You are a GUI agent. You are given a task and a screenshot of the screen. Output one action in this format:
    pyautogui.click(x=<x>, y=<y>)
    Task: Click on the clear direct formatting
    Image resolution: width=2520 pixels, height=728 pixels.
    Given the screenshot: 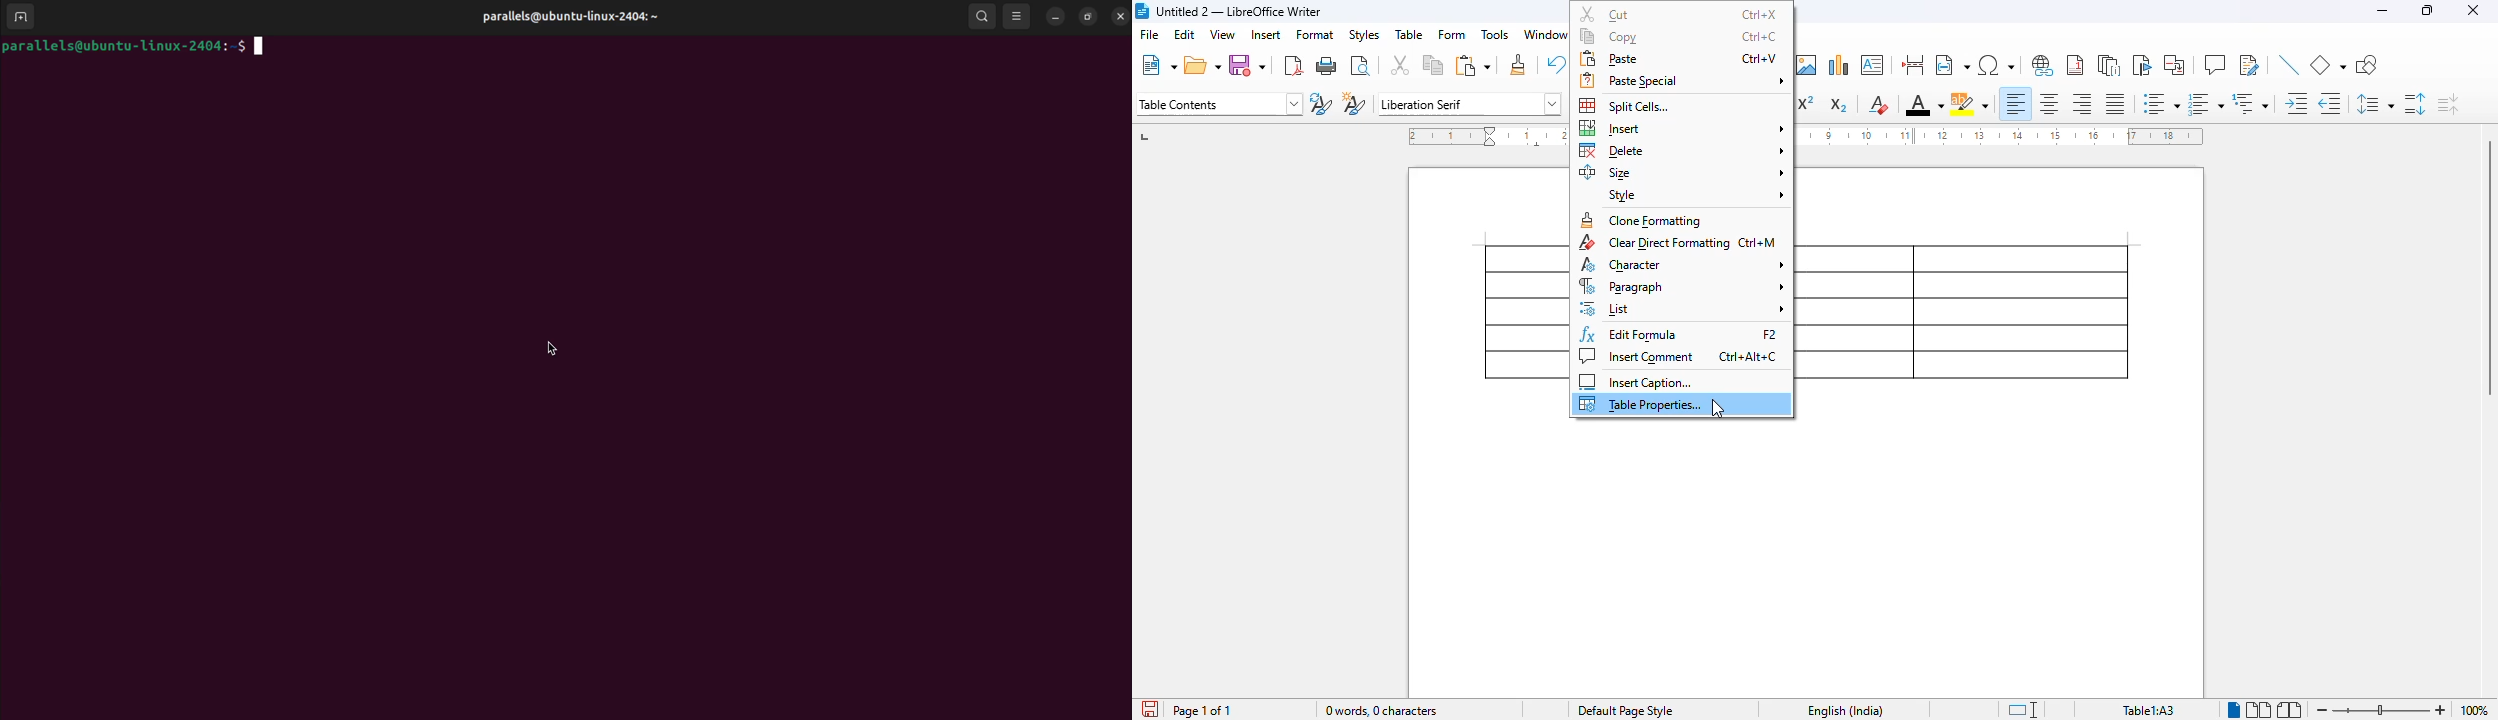 What is the action you would take?
    pyautogui.click(x=1879, y=104)
    